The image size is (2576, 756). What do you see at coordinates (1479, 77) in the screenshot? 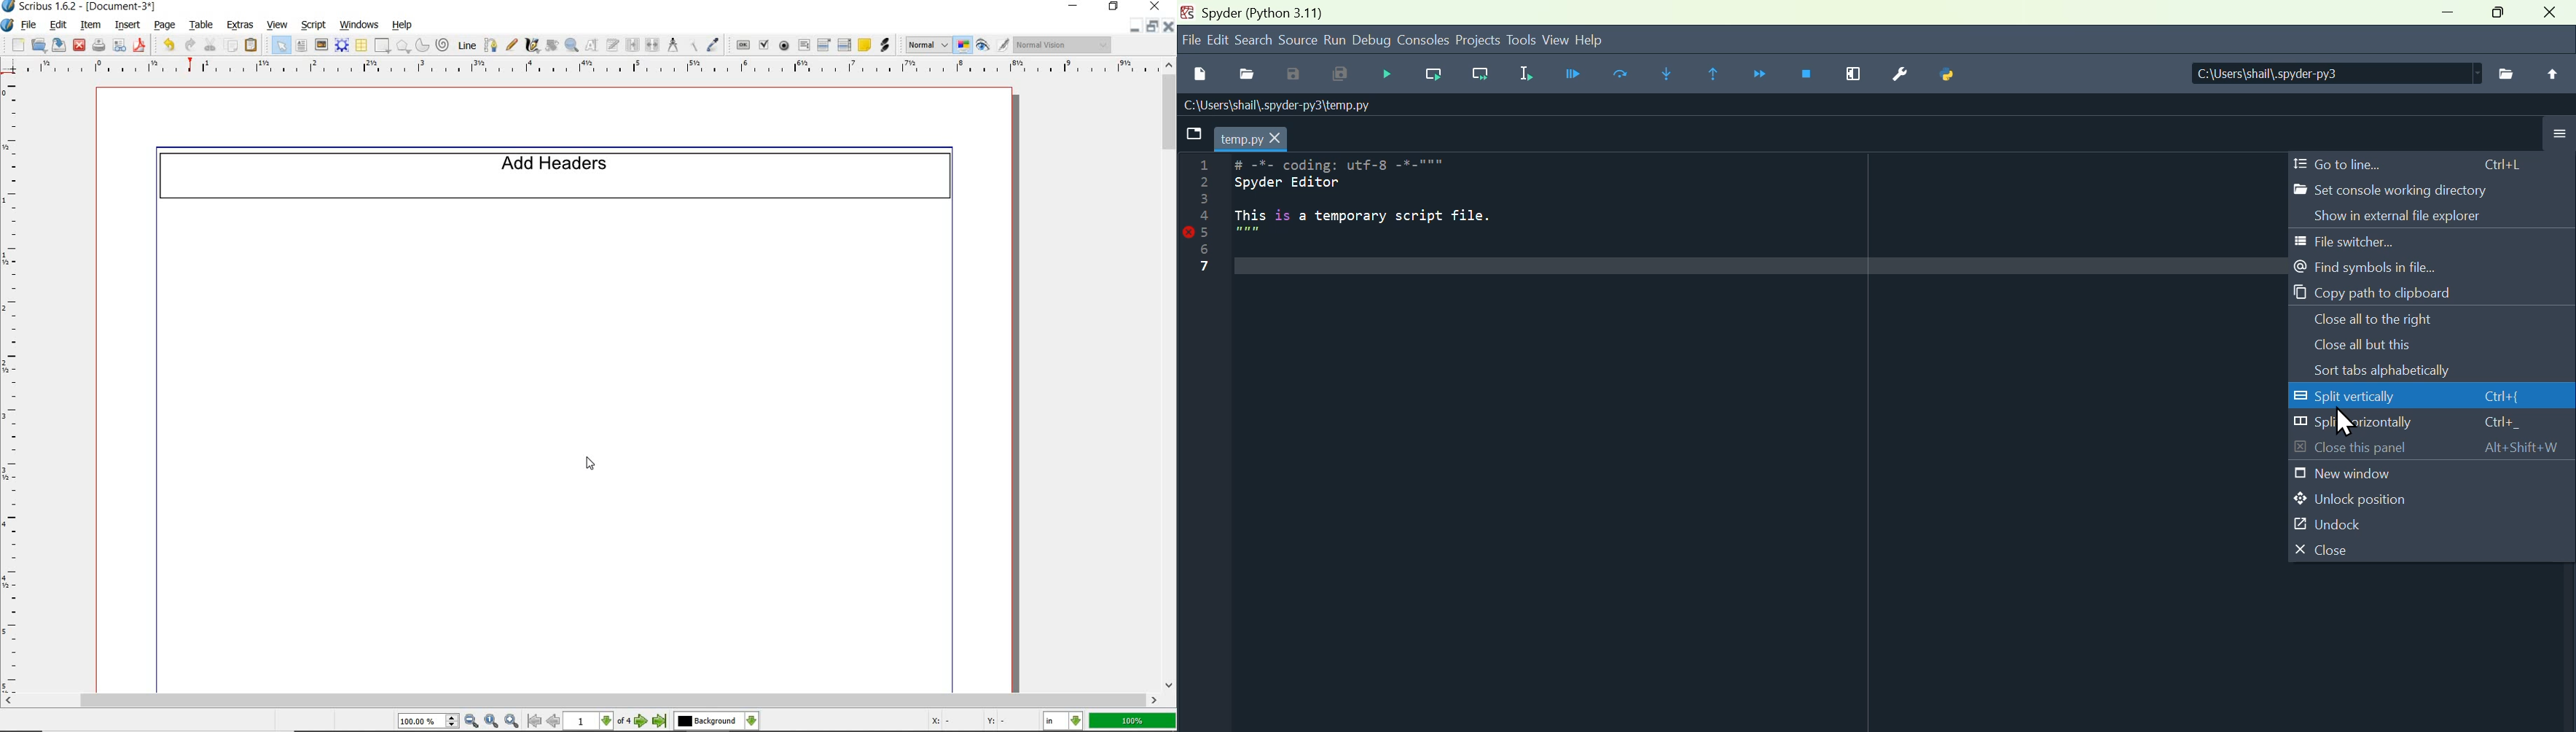
I see `Run current line and go to the next one` at bounding box center [1479, 77].